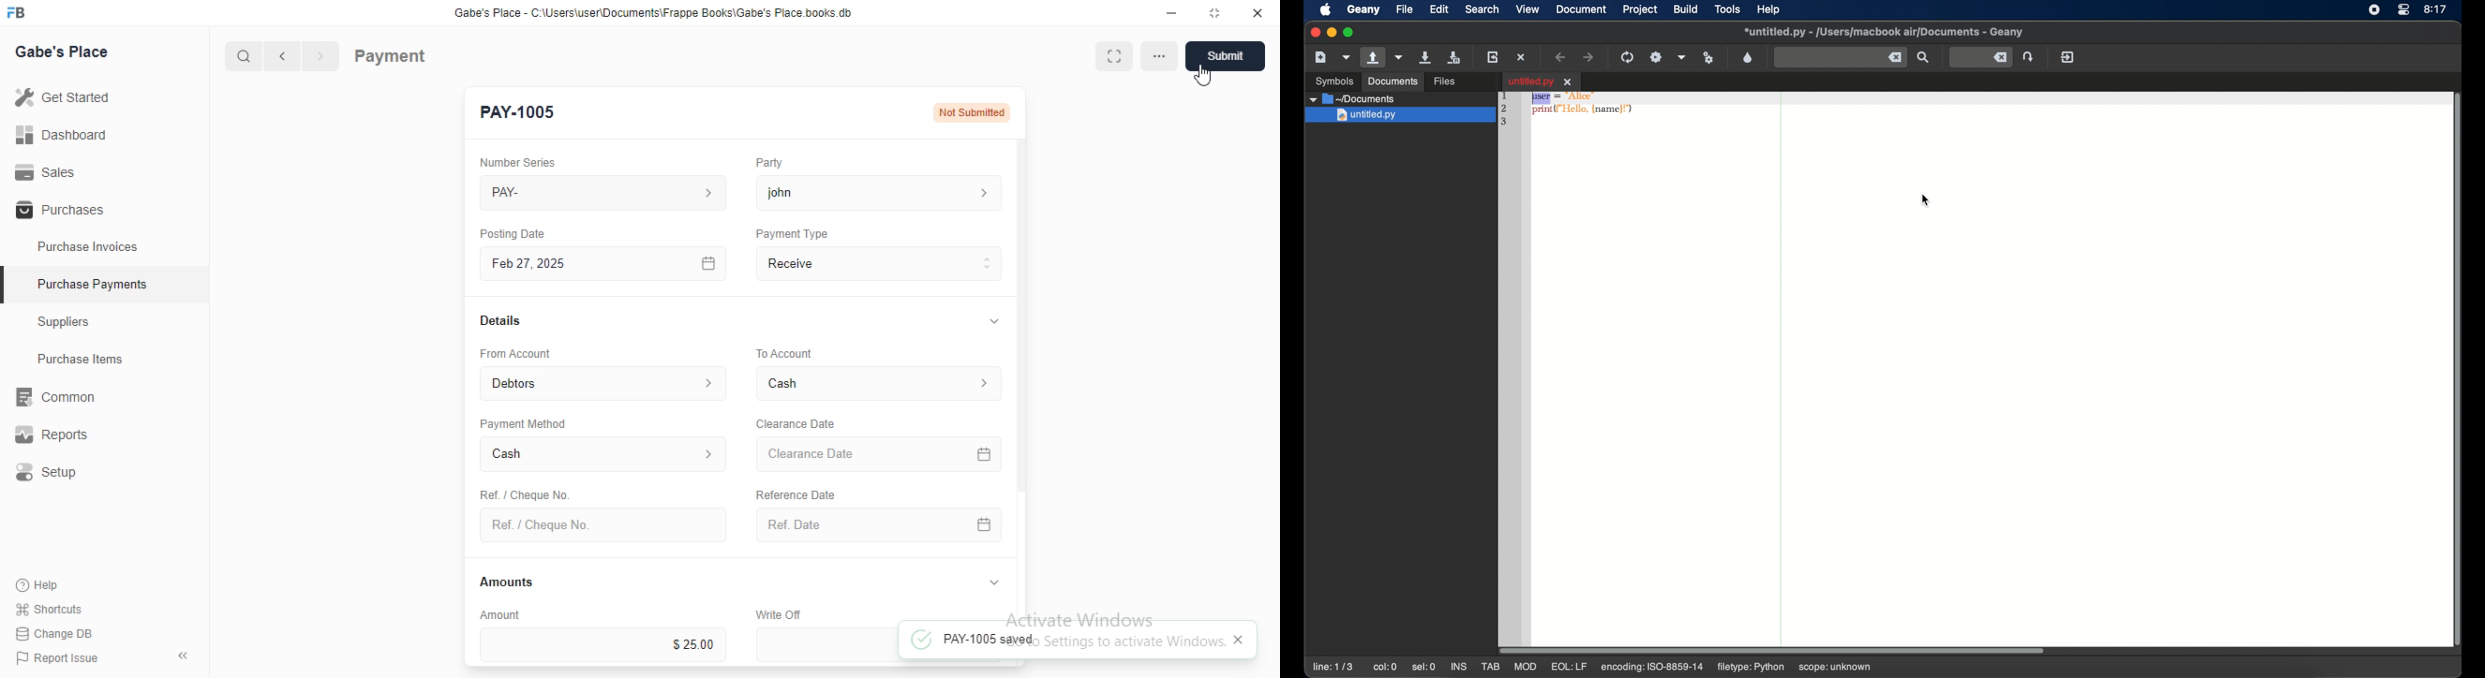 This screenshot has height=700, width=2492. What do you see at coordinates (40, 586) in the screenshot?
I see `Help` at bounding box center [40, 586].